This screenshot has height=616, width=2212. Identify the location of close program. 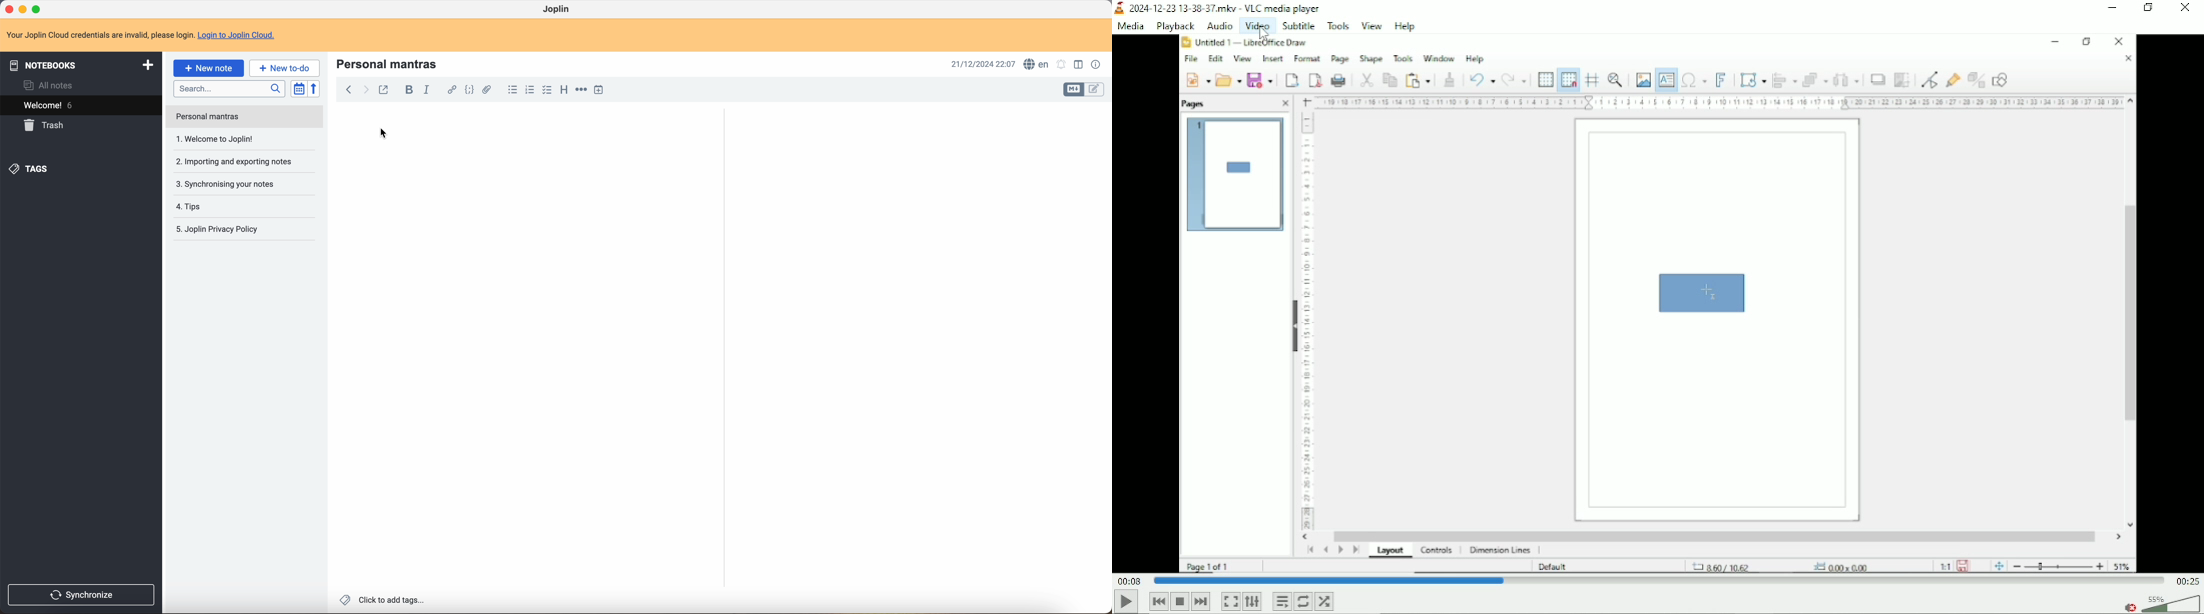
(8, 10).